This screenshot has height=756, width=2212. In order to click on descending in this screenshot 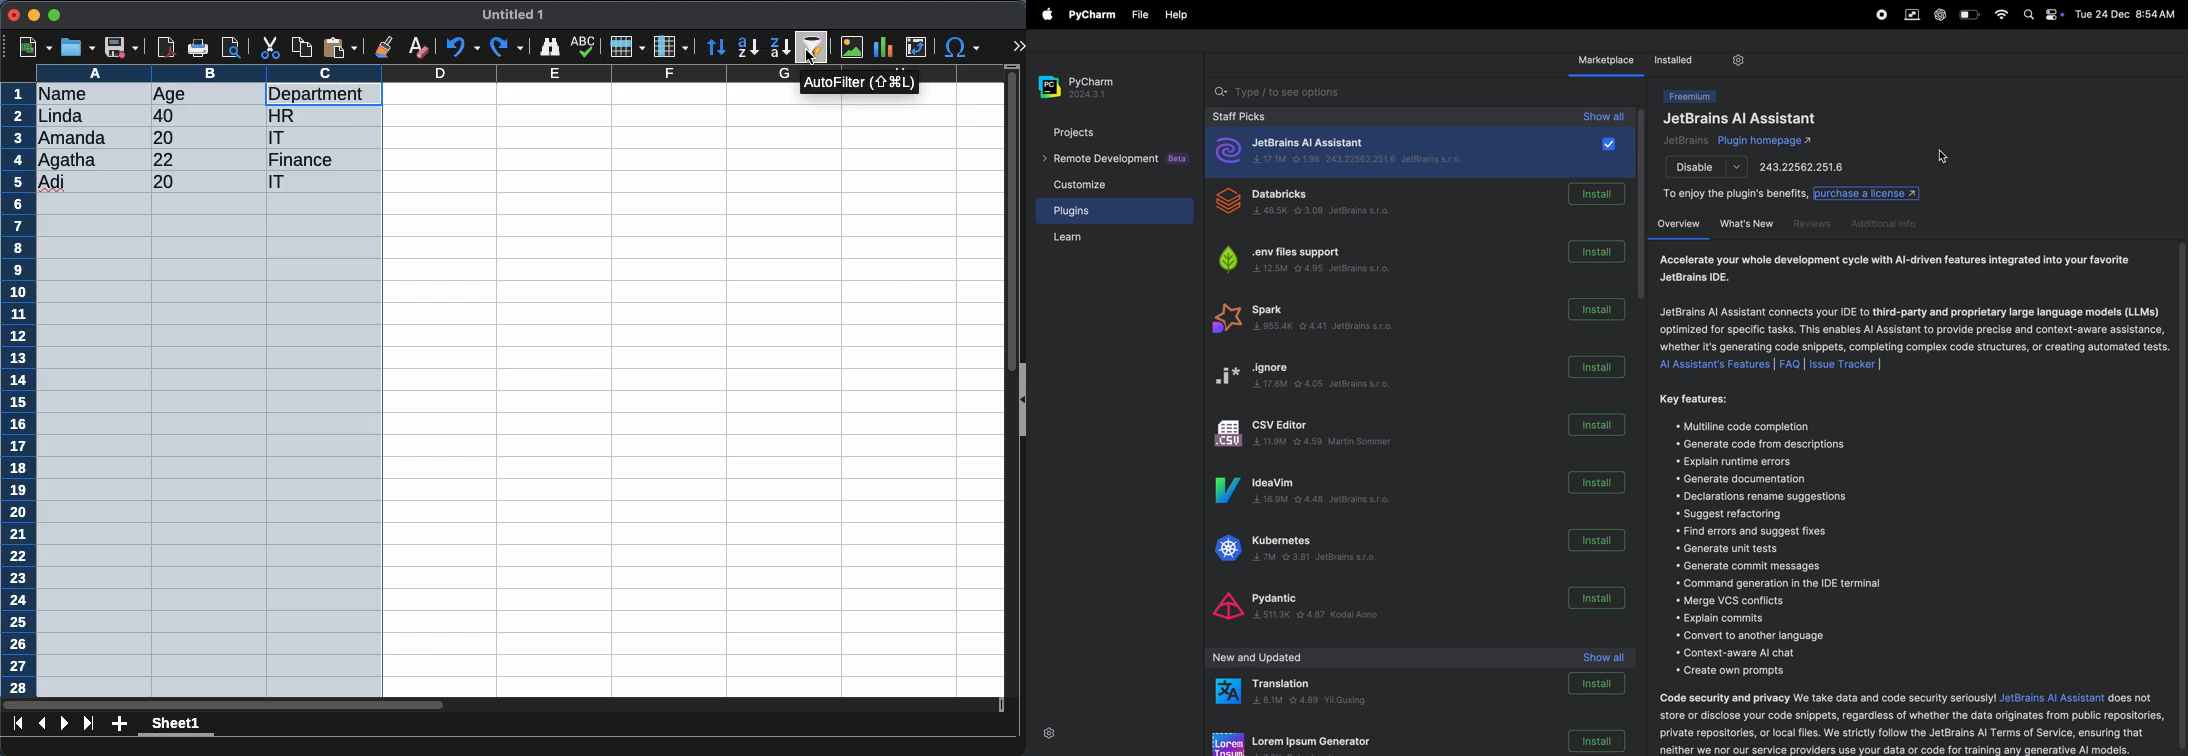, I will do `click(779, 46)`.